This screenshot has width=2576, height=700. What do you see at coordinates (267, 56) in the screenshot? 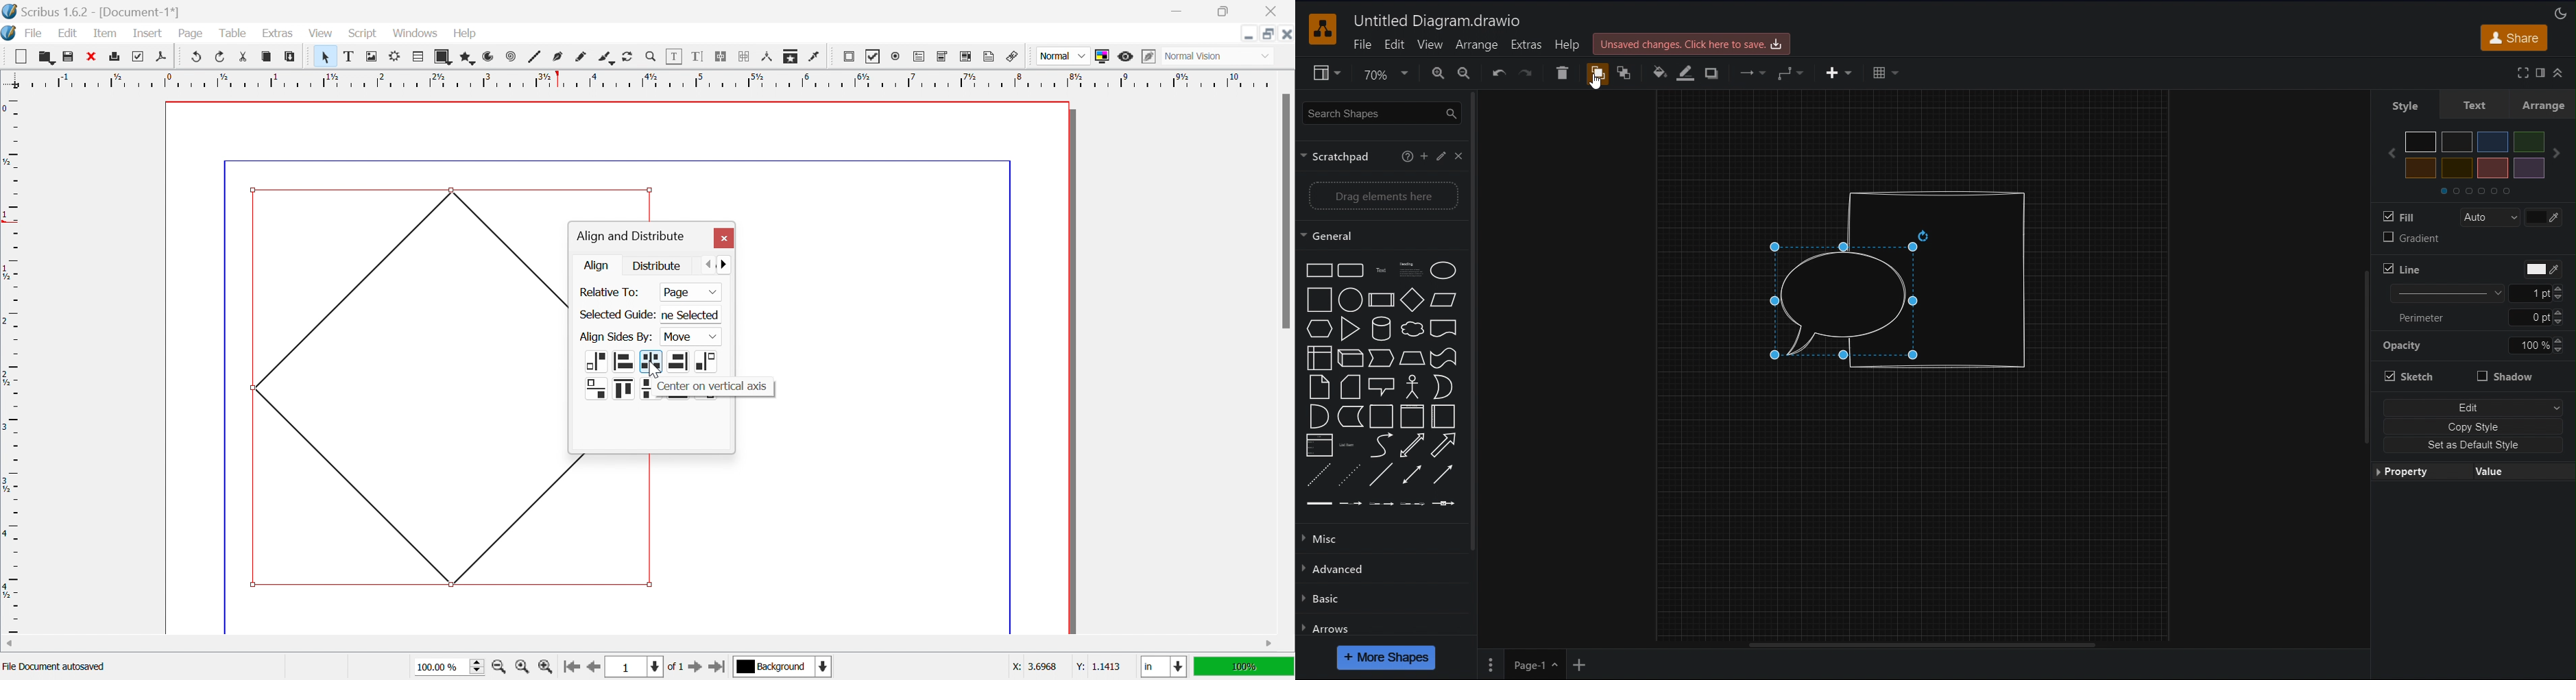
I see `Copy` at bounding box center [267, 56].